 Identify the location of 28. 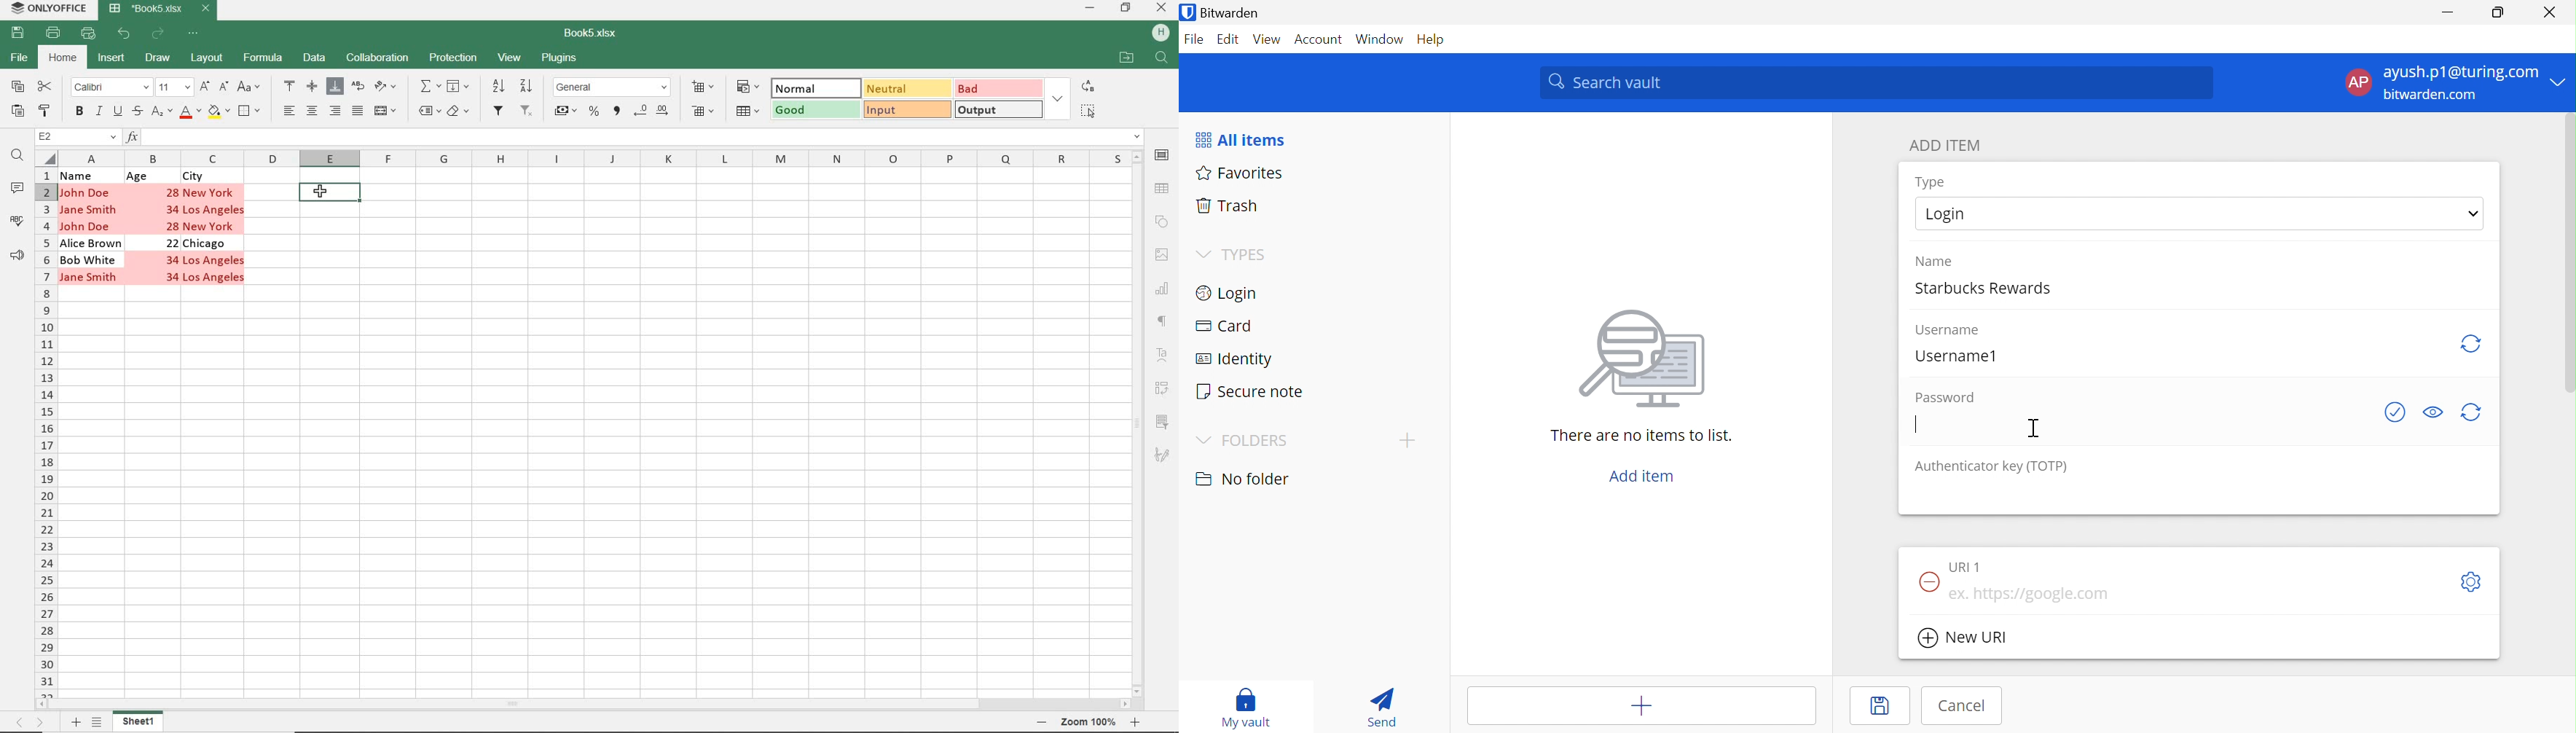
(173, 191).